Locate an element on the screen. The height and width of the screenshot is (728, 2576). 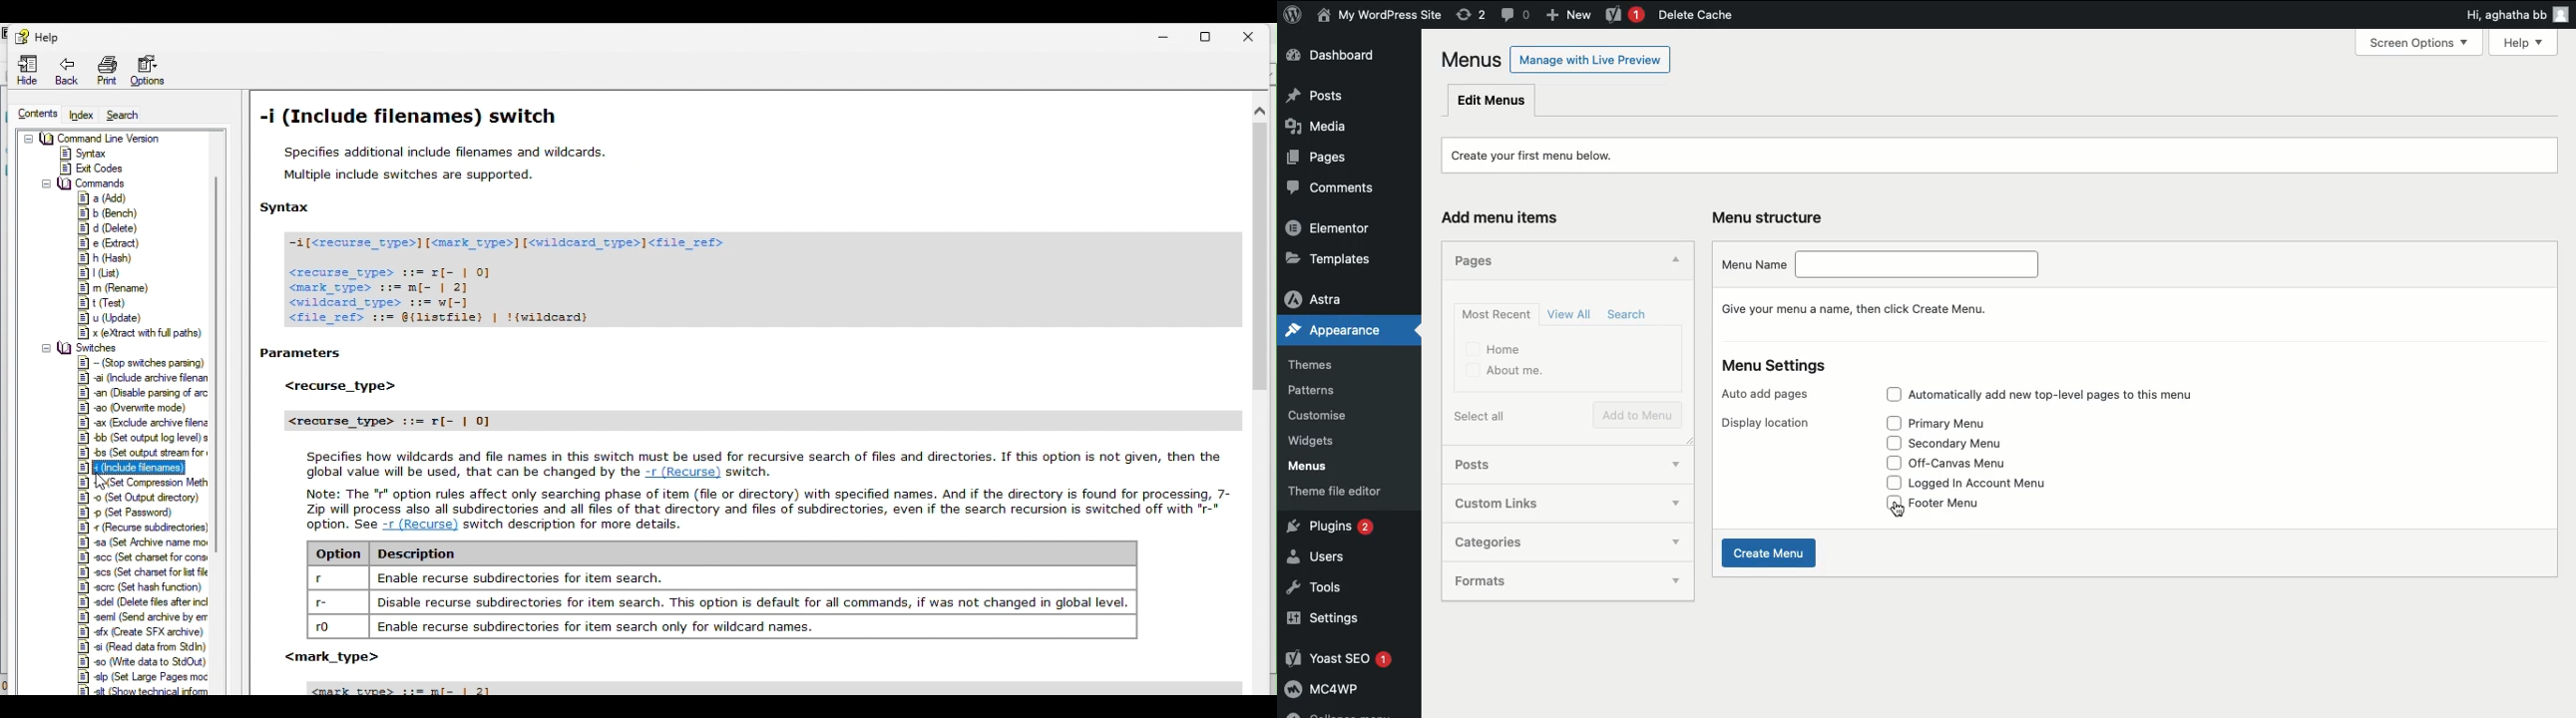
Create your first menu below is located at coordinates (1541, 156).